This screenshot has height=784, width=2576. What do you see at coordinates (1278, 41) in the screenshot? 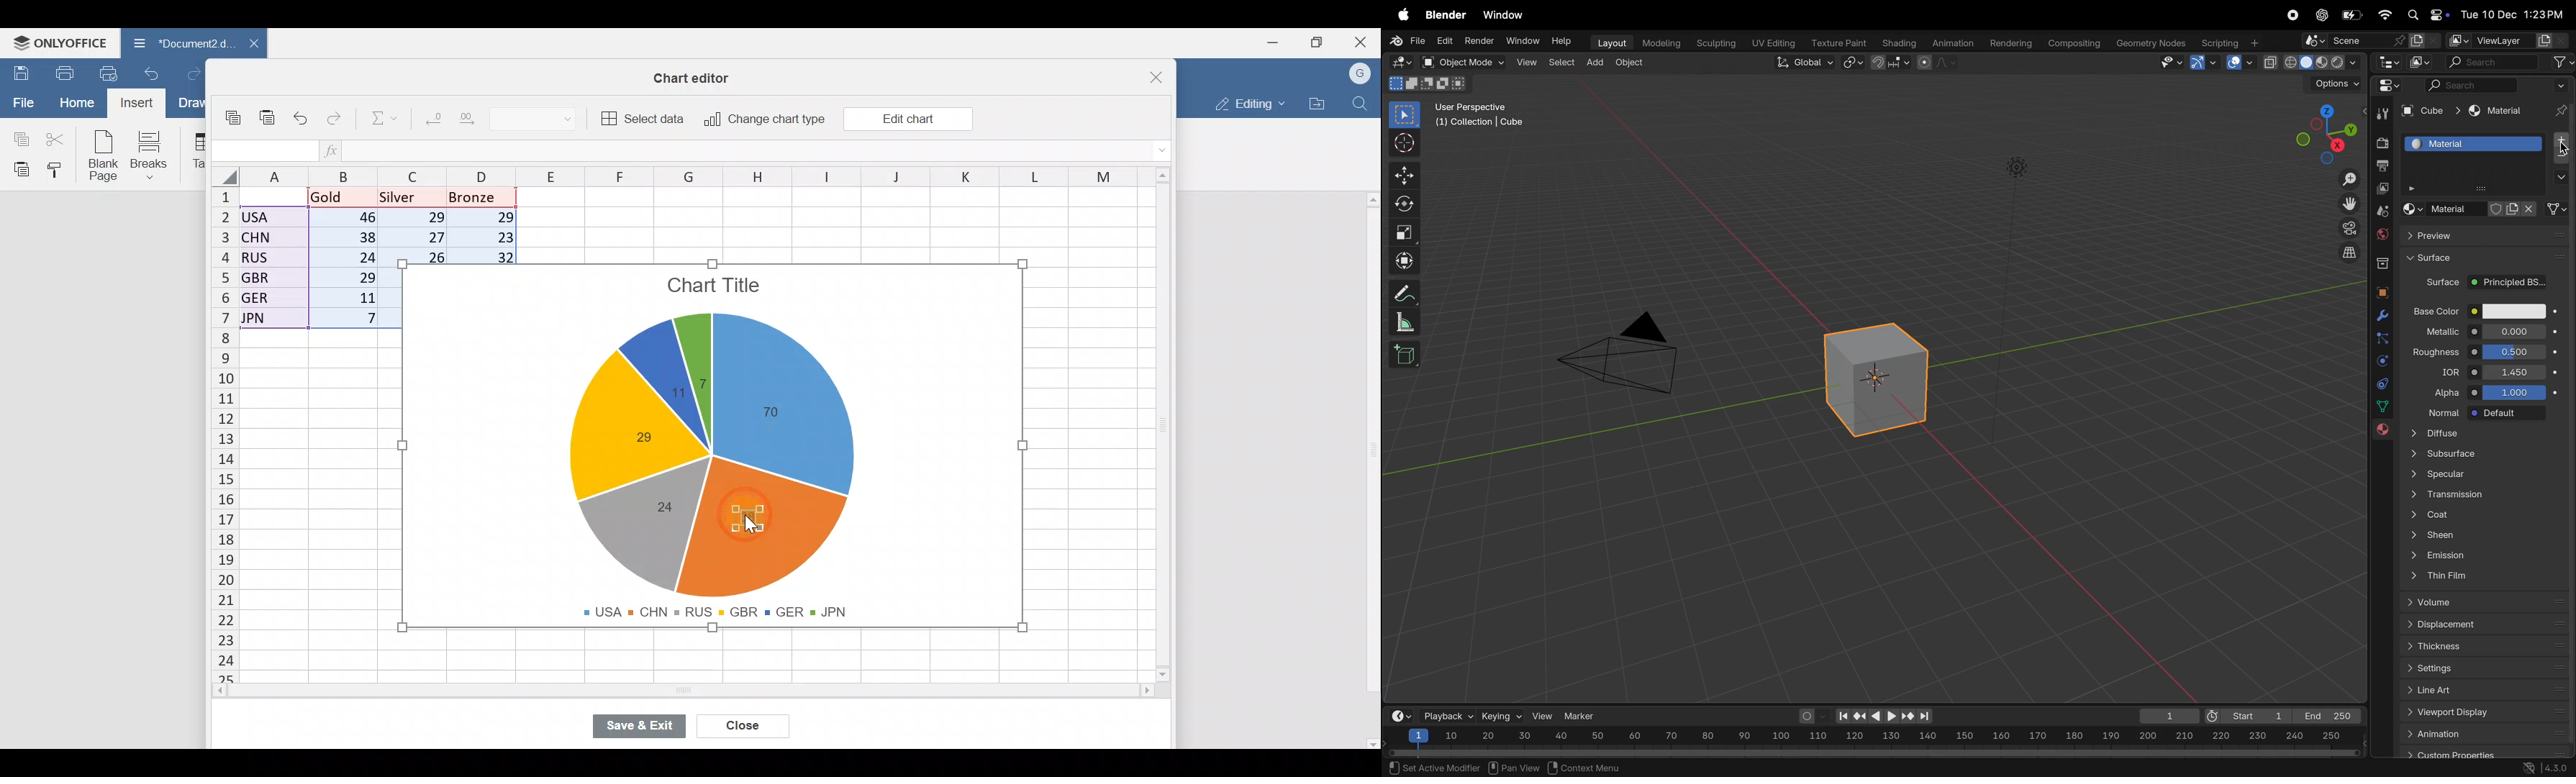
I see `Minimize` at bounding box center [1278, 41].